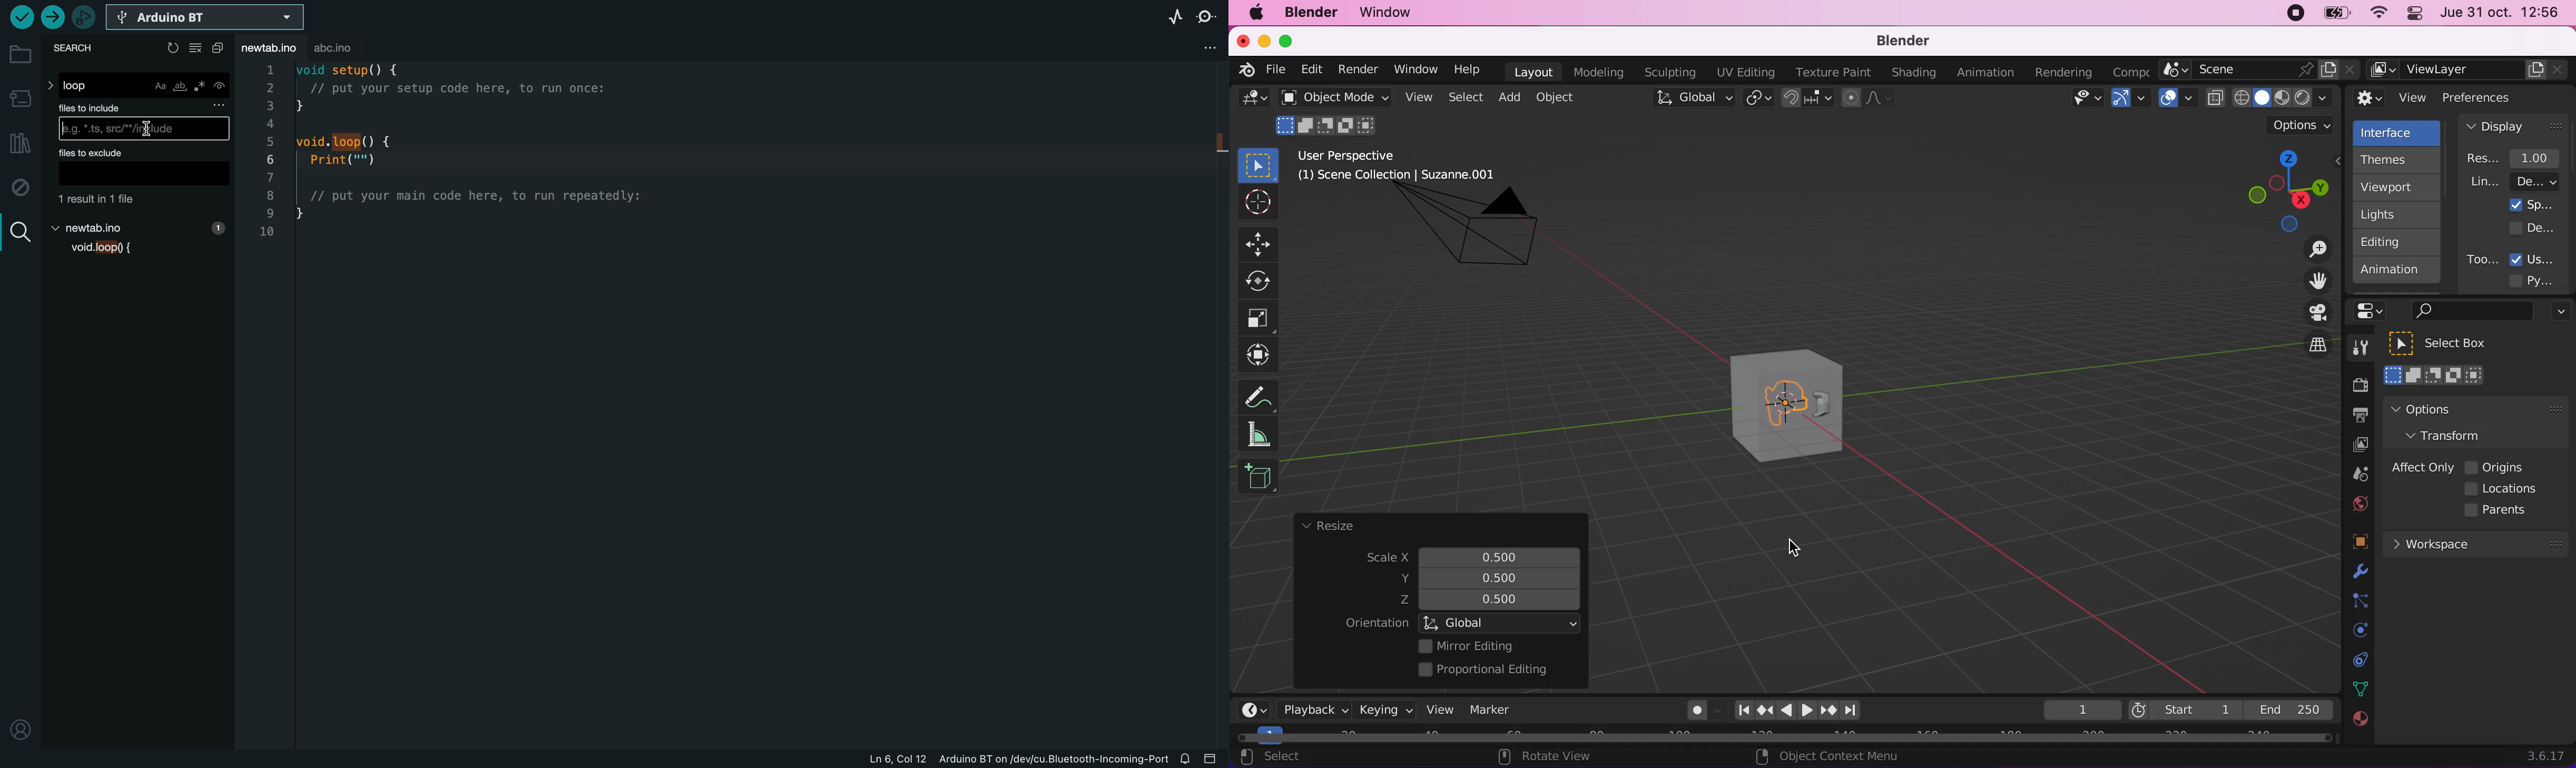  Describe the element at coordinates (1212, 758) in the screenshot. I see `close slide bar` at that location.